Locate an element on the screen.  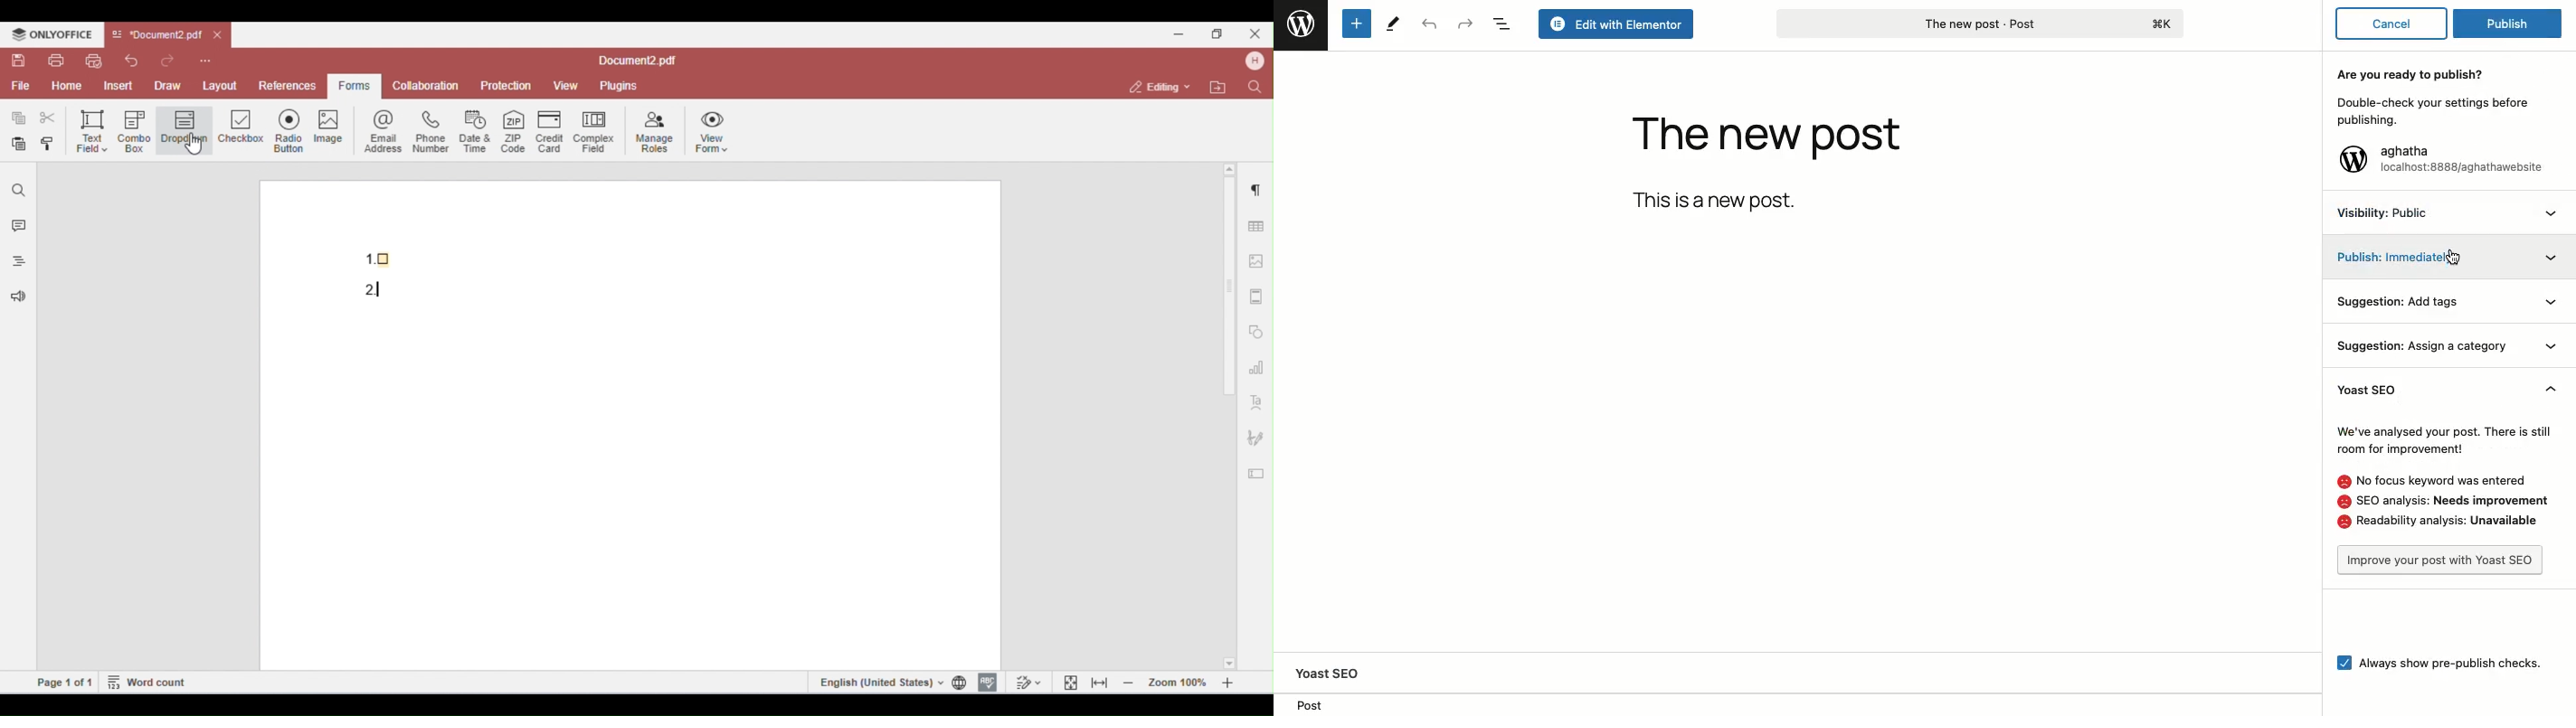
Yoast SEO is located at coordinates (1351, 673).